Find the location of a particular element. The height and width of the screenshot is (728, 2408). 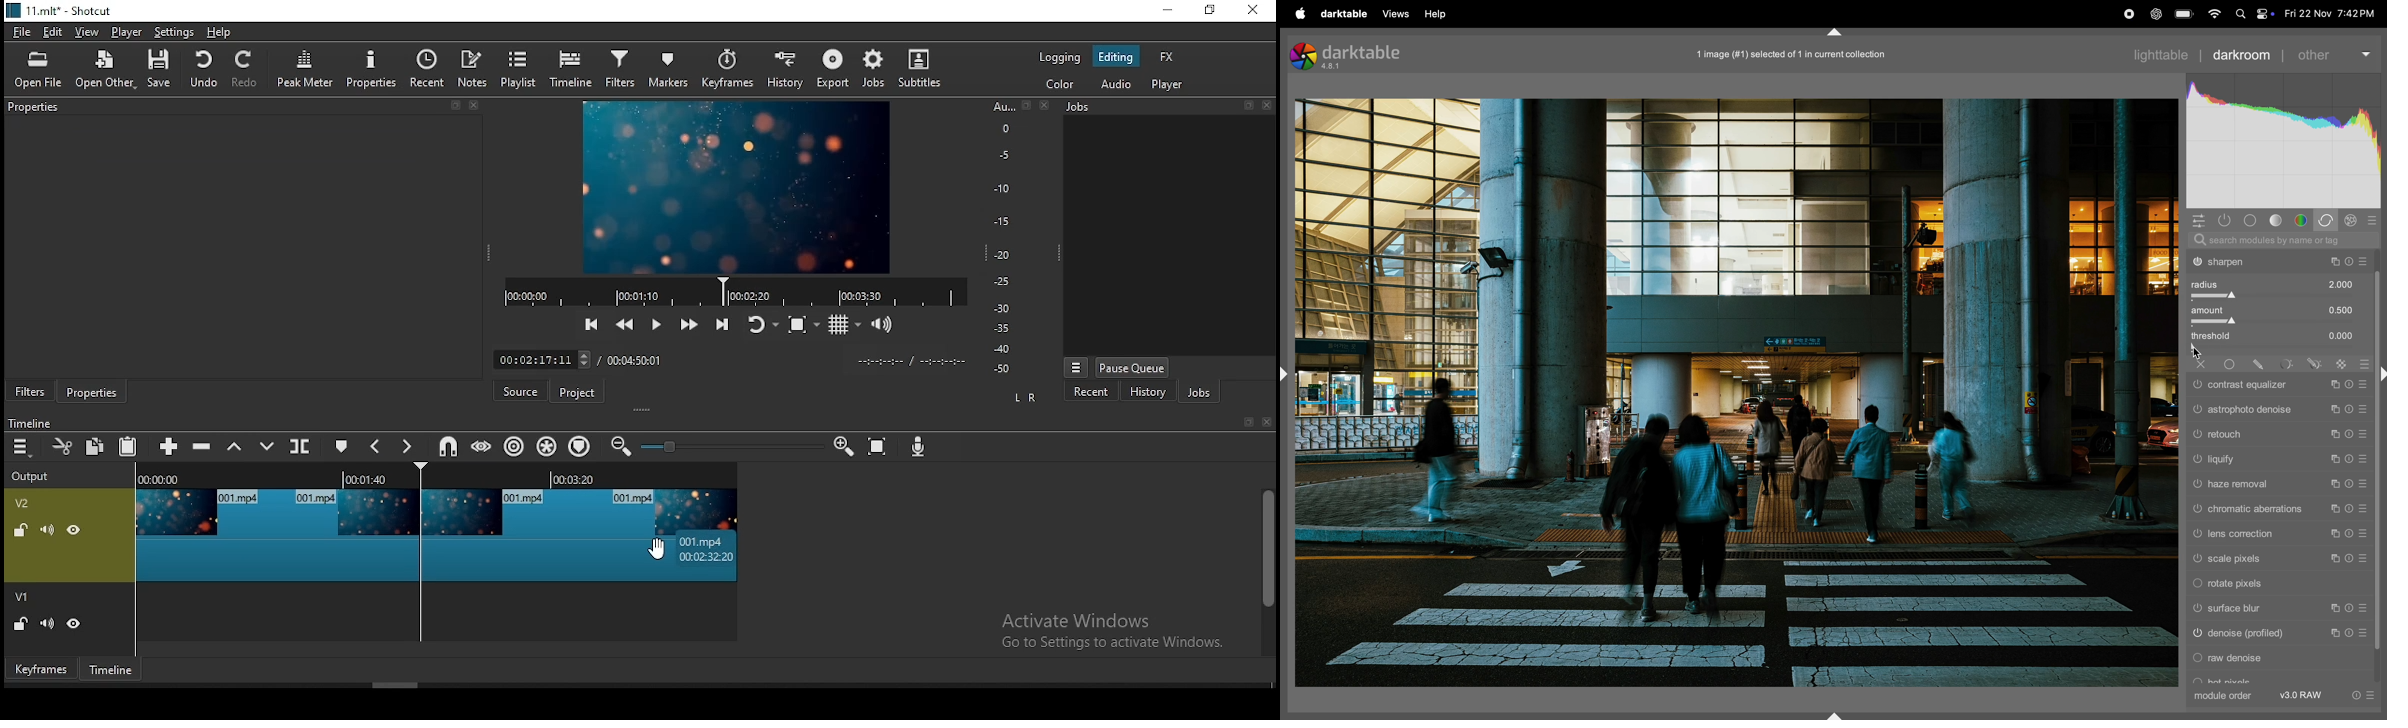

amount is located at coordinates (2281, 316).